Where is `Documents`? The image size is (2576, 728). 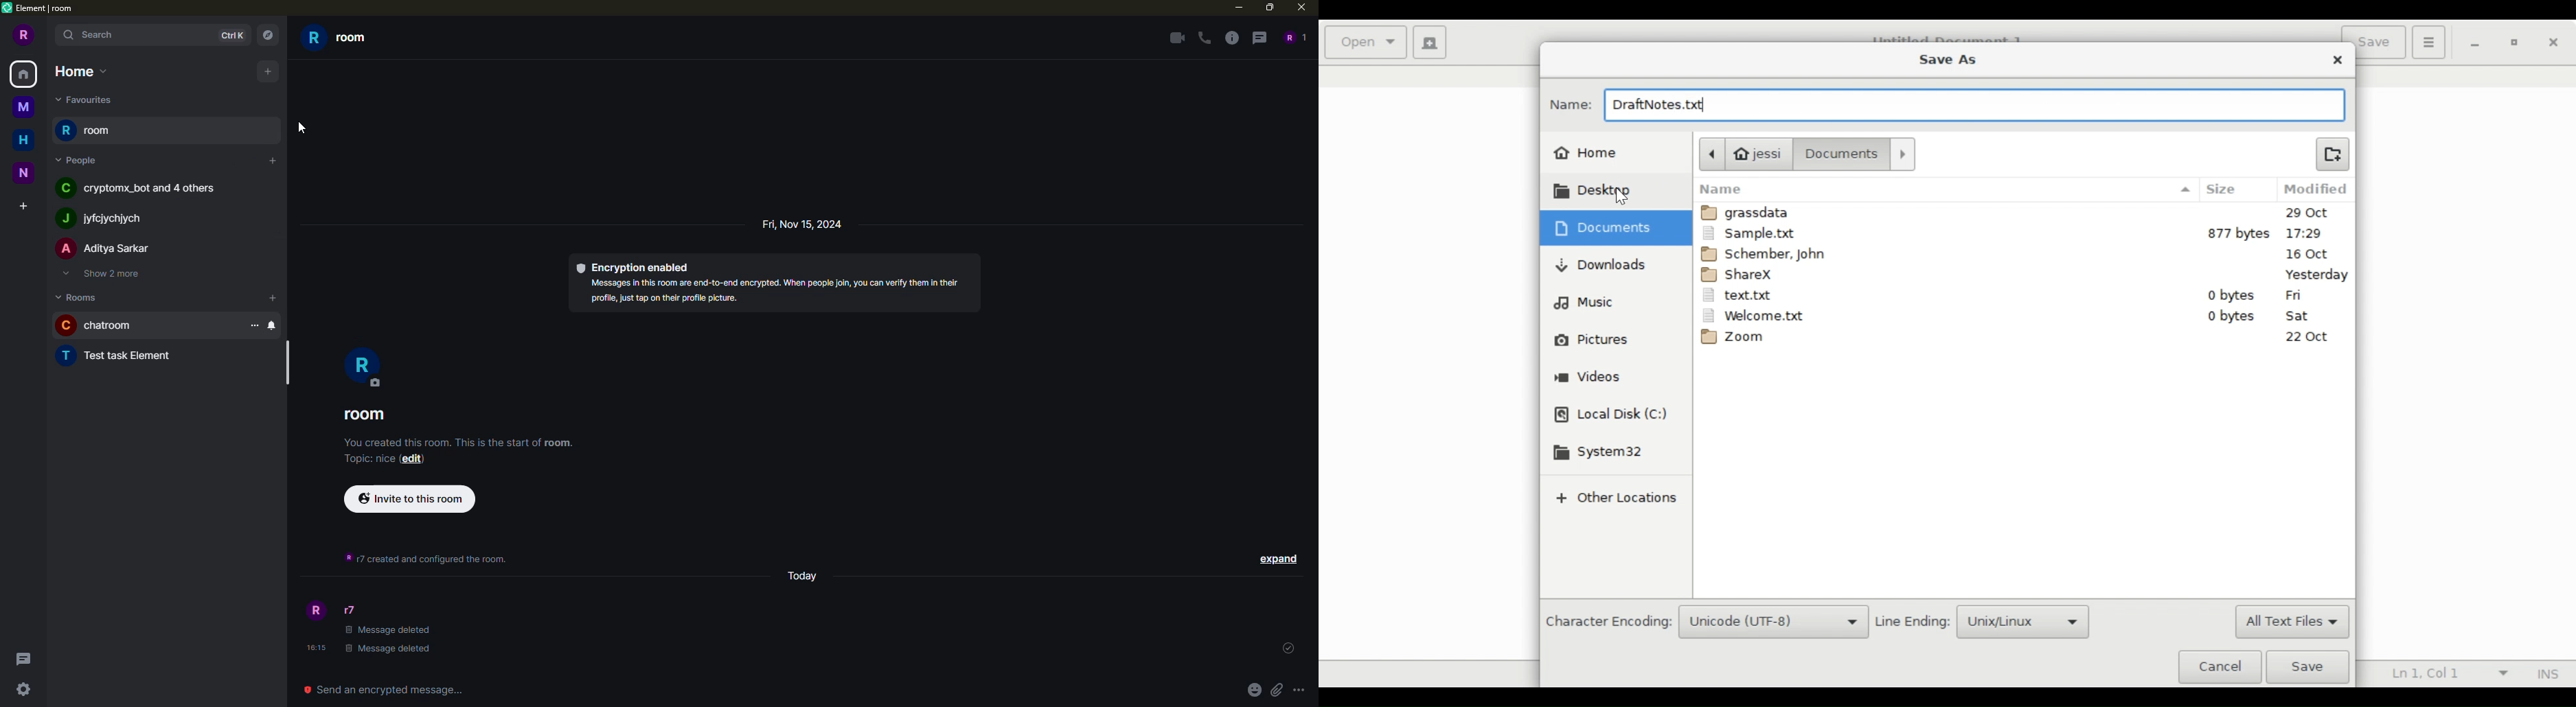
Documents is located at coordinates (1858, 154).